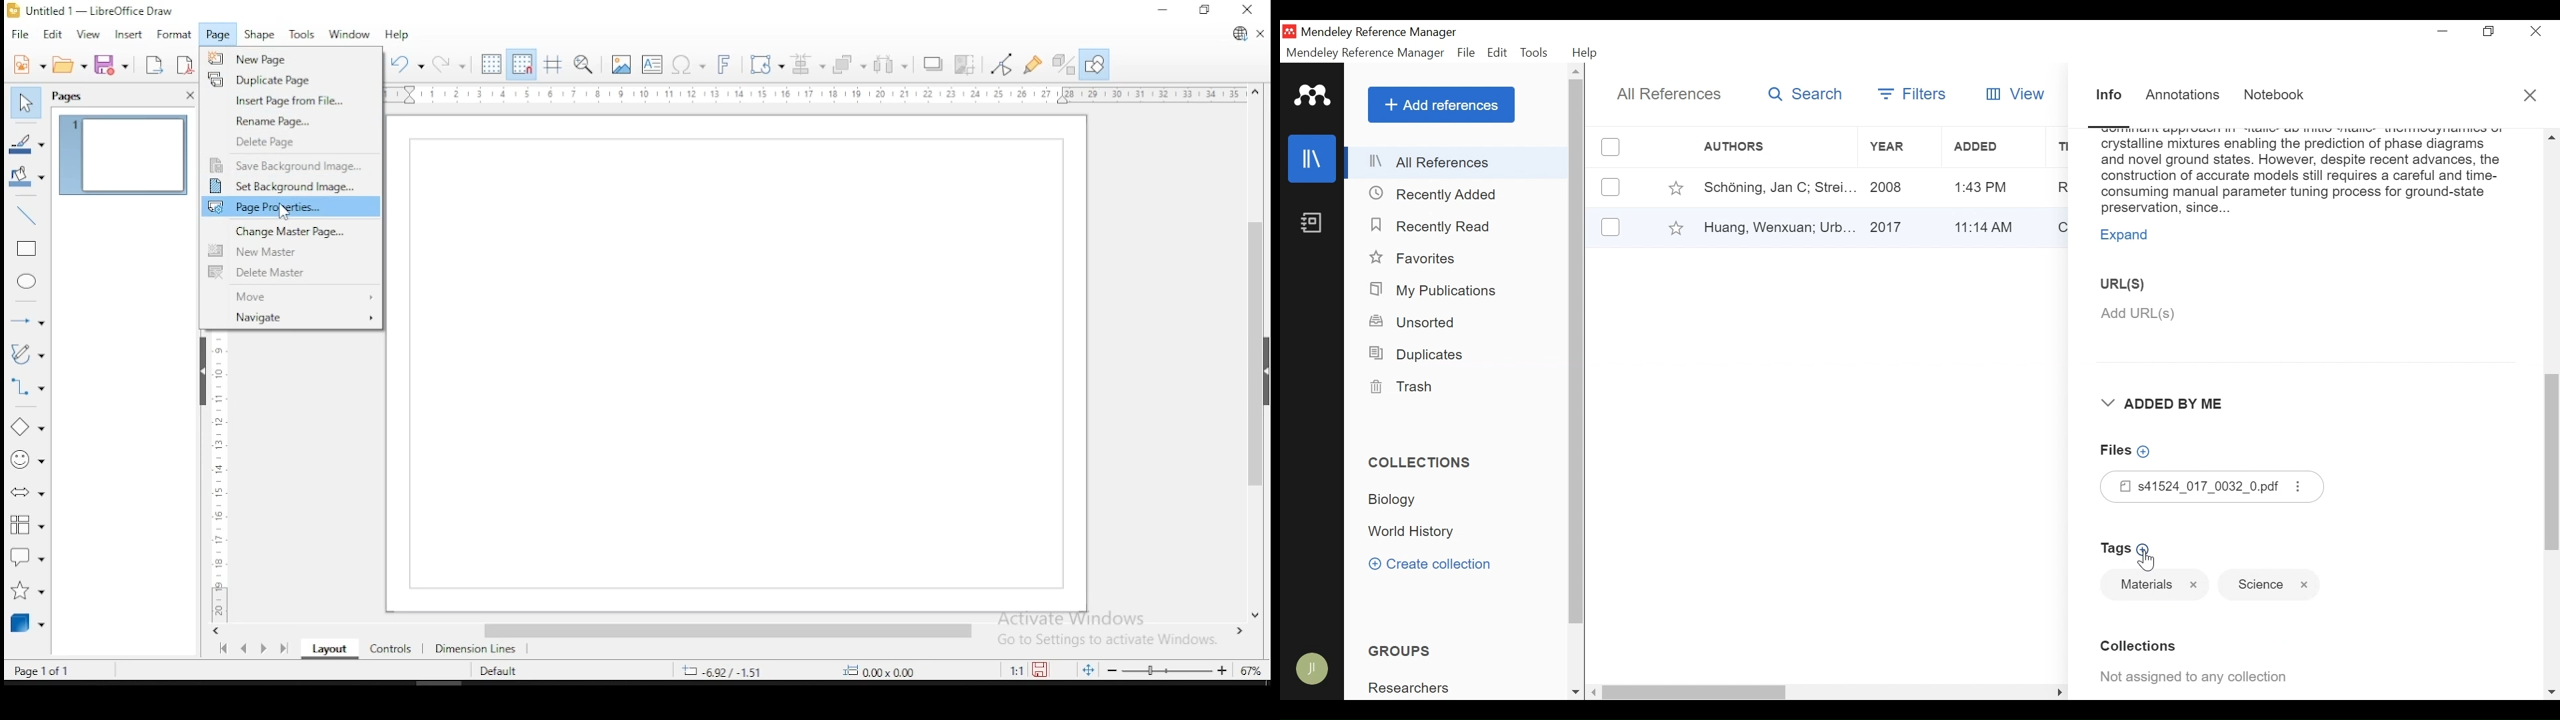 This screenshot has width=2576, height=728. I want to click on Duplicates, so click(1415, 355).